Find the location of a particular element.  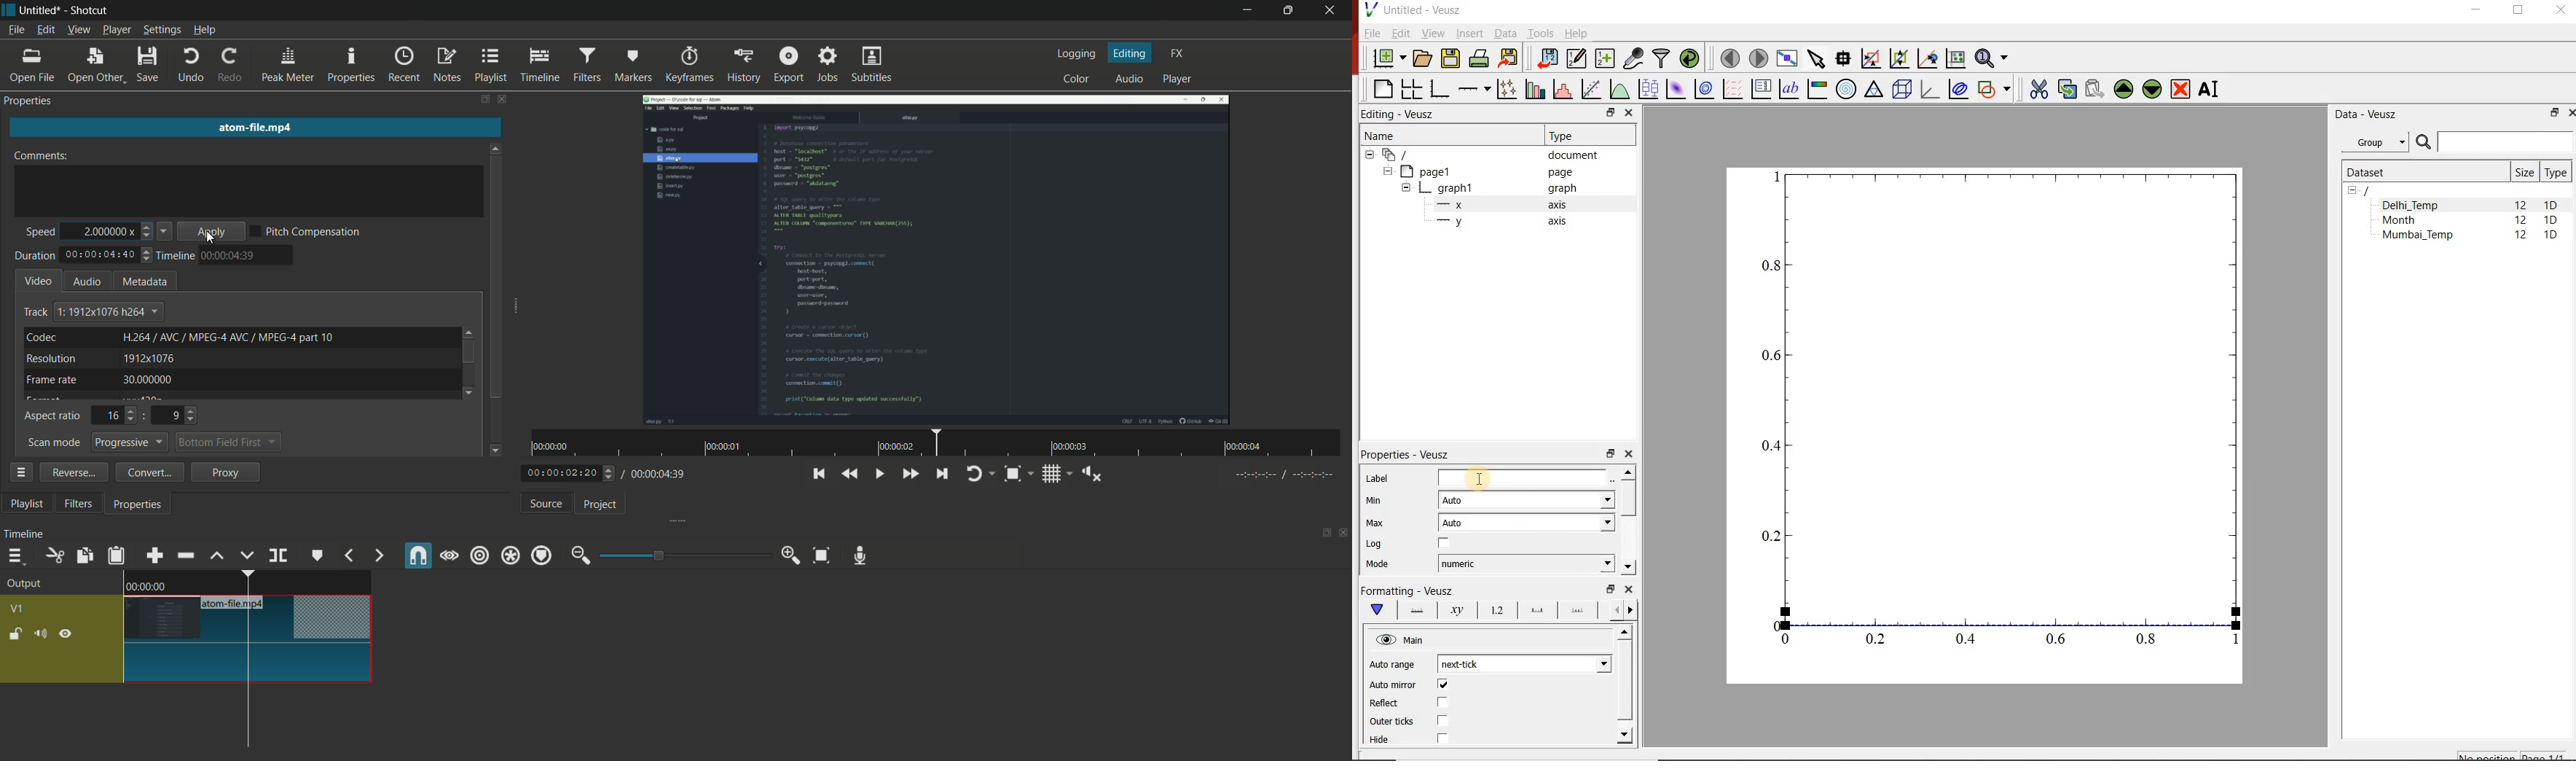

create or edit marker is located at coordinates (315, 555).